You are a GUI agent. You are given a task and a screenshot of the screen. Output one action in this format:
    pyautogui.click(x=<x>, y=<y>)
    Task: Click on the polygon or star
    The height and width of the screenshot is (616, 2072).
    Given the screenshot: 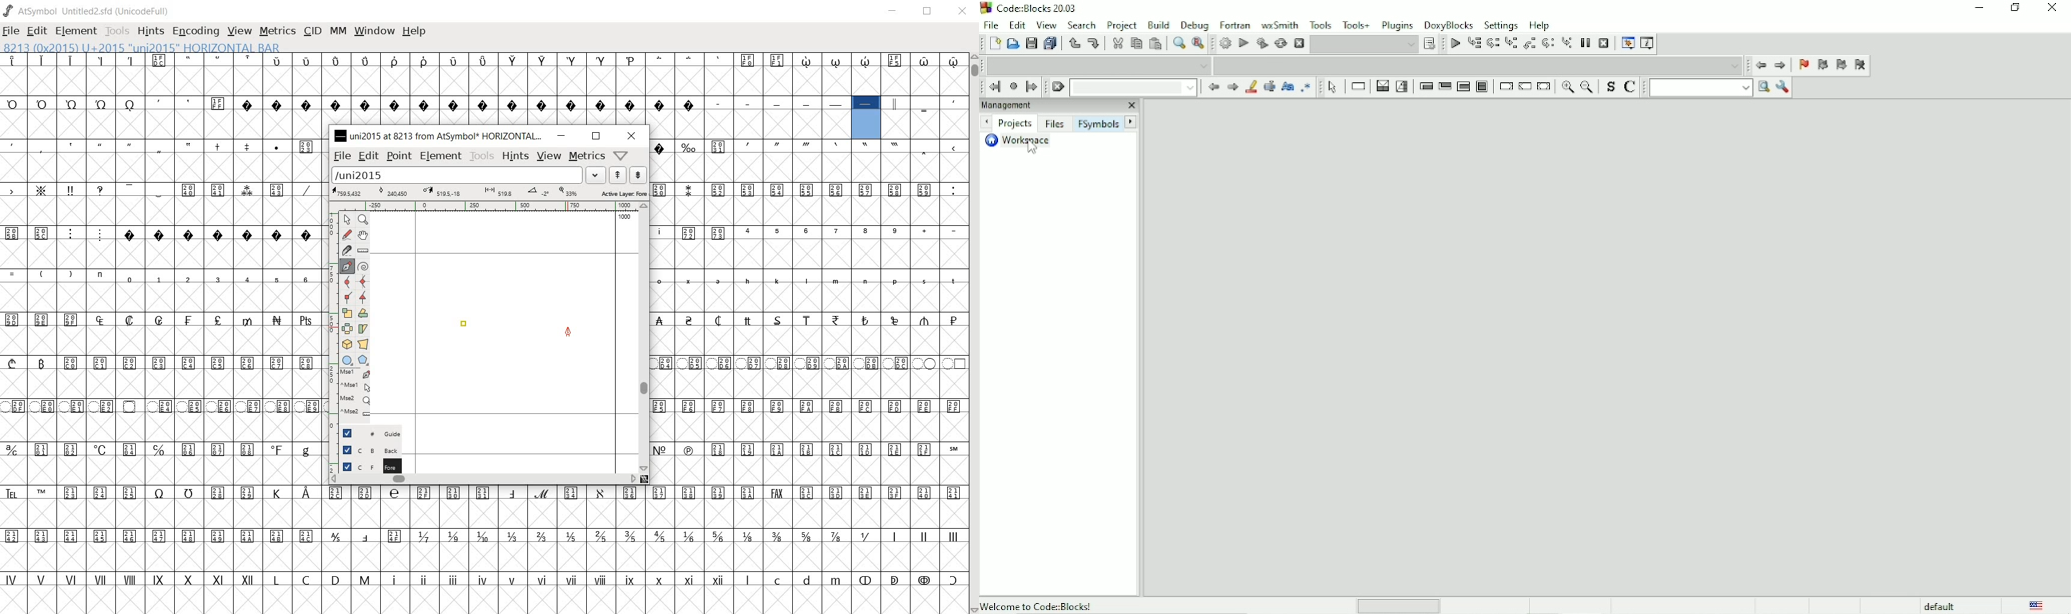 What is the action you would take?
    pyautogui.click(x=363, y=359)
    